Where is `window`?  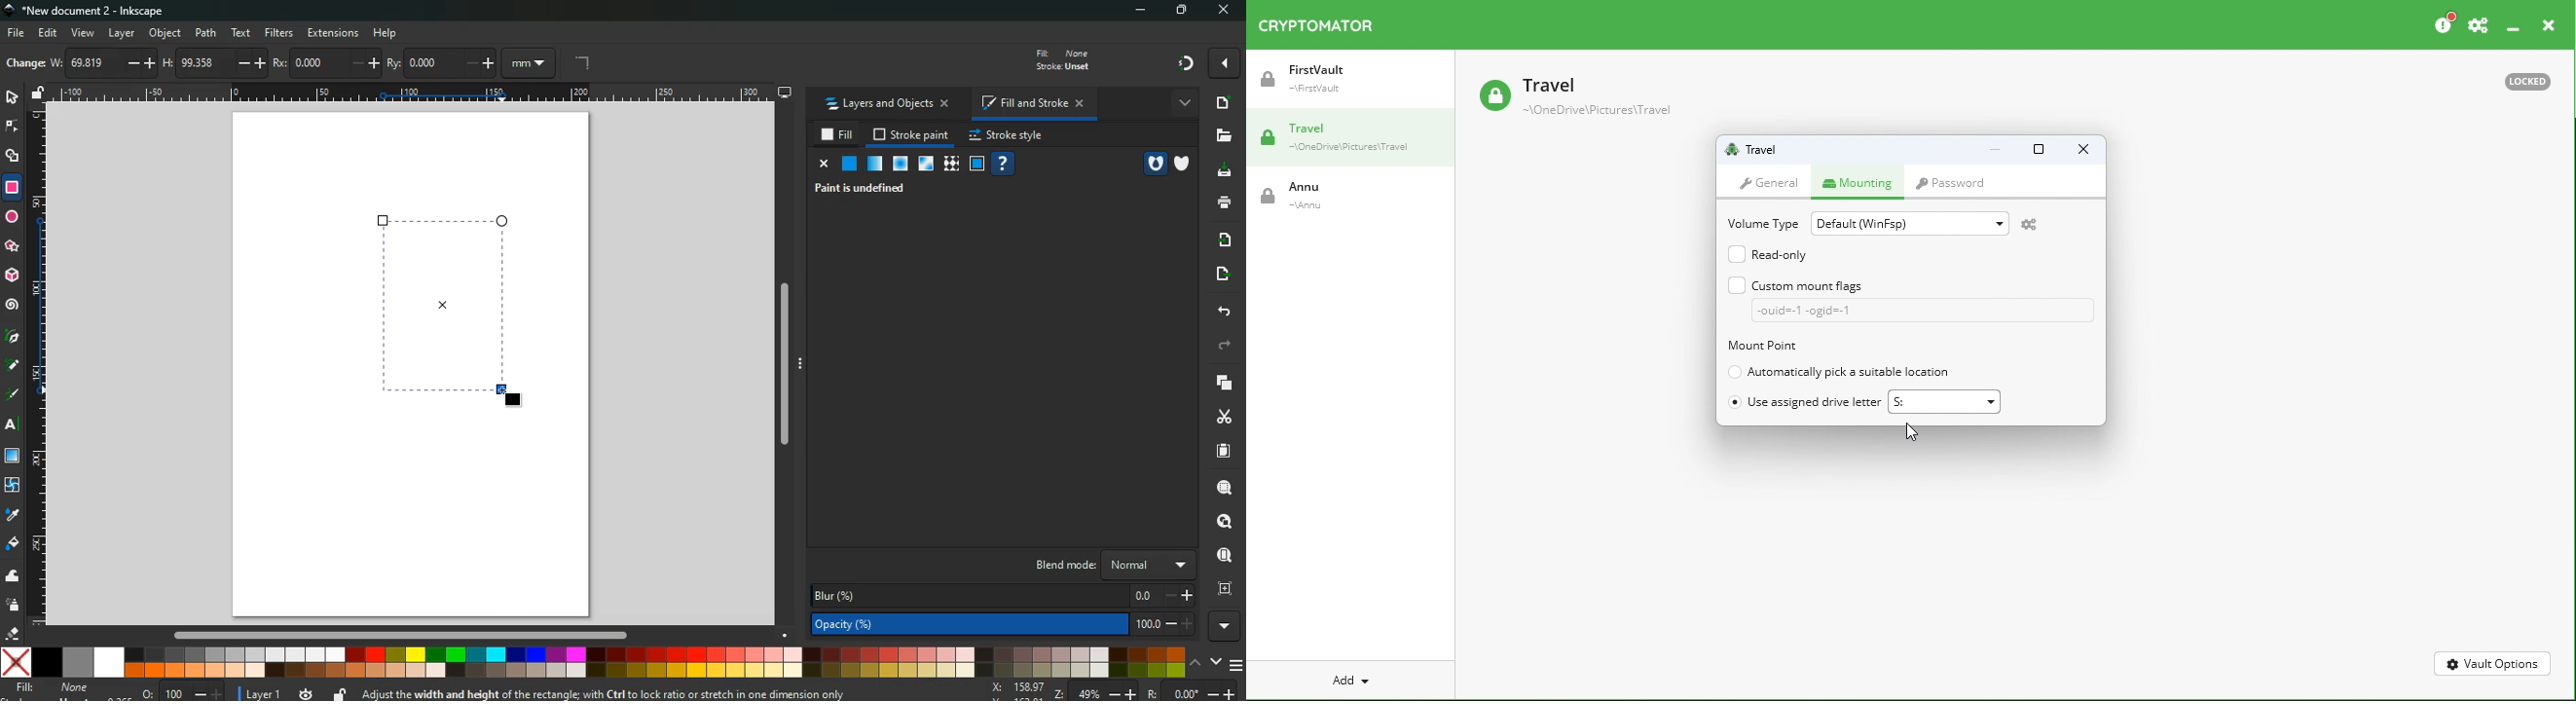 window is located at coordinates (13, 457).